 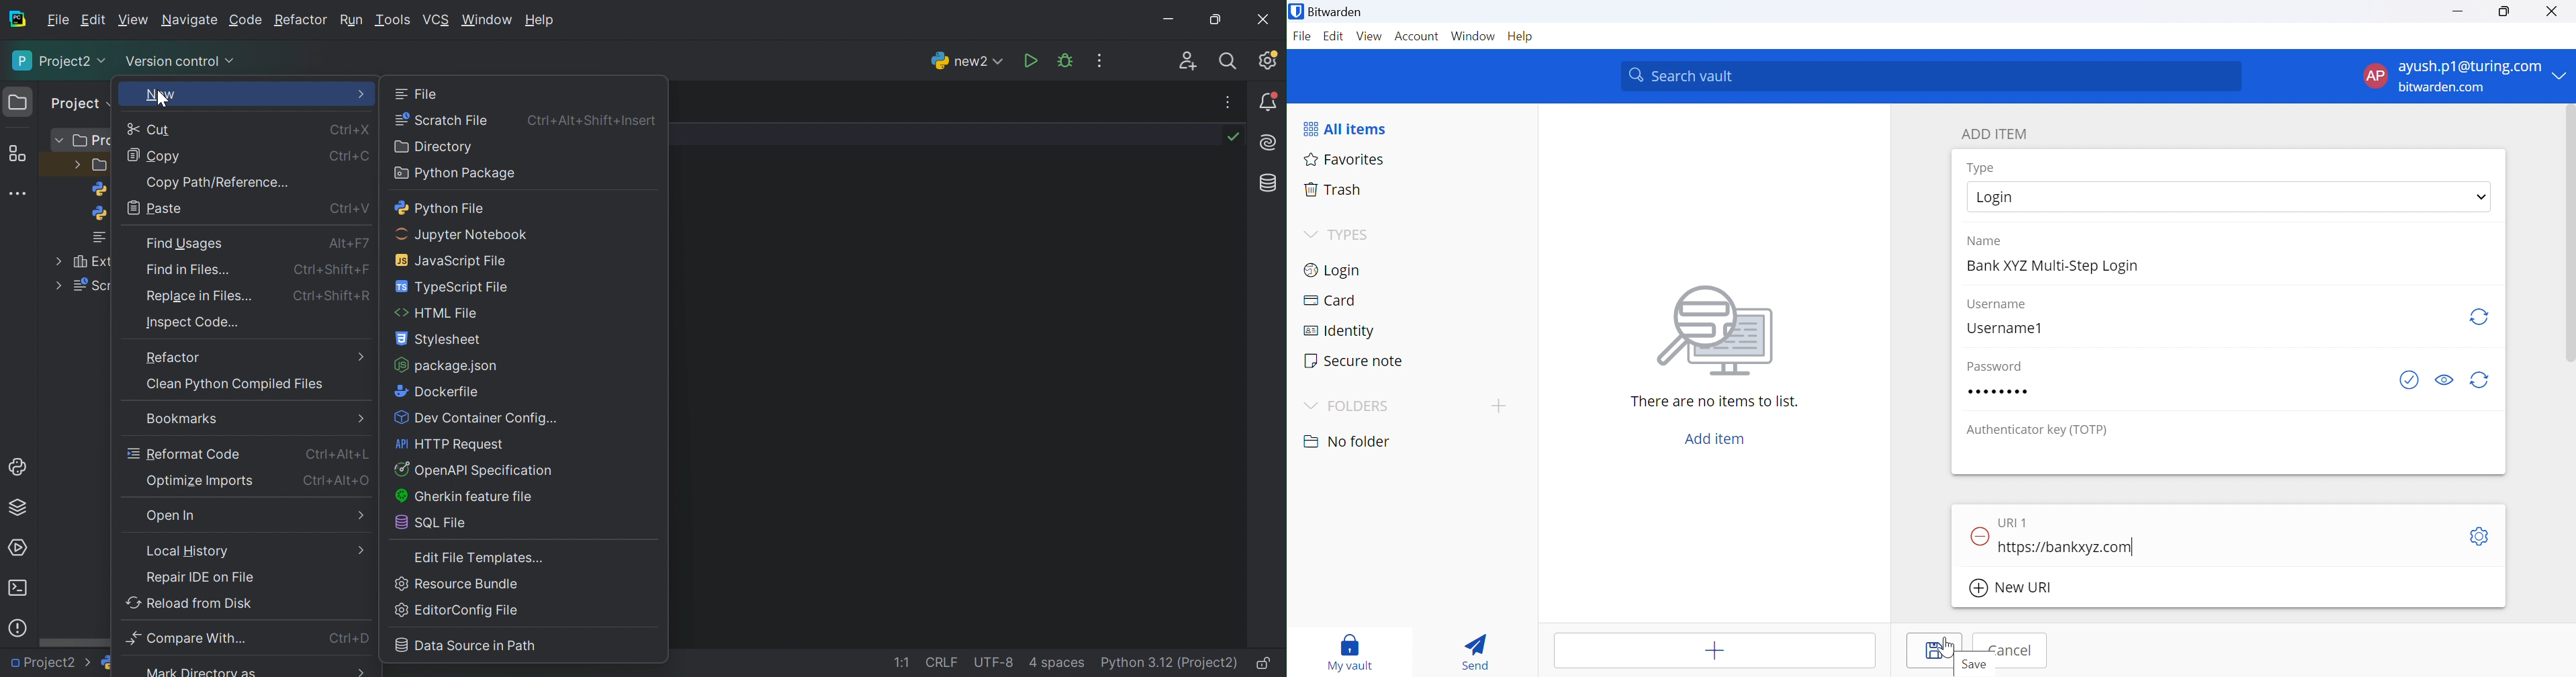 What do you see at coordinates (1716, 437) in the screenshot?
I see `Add item` at bounding box center [1716, 437].